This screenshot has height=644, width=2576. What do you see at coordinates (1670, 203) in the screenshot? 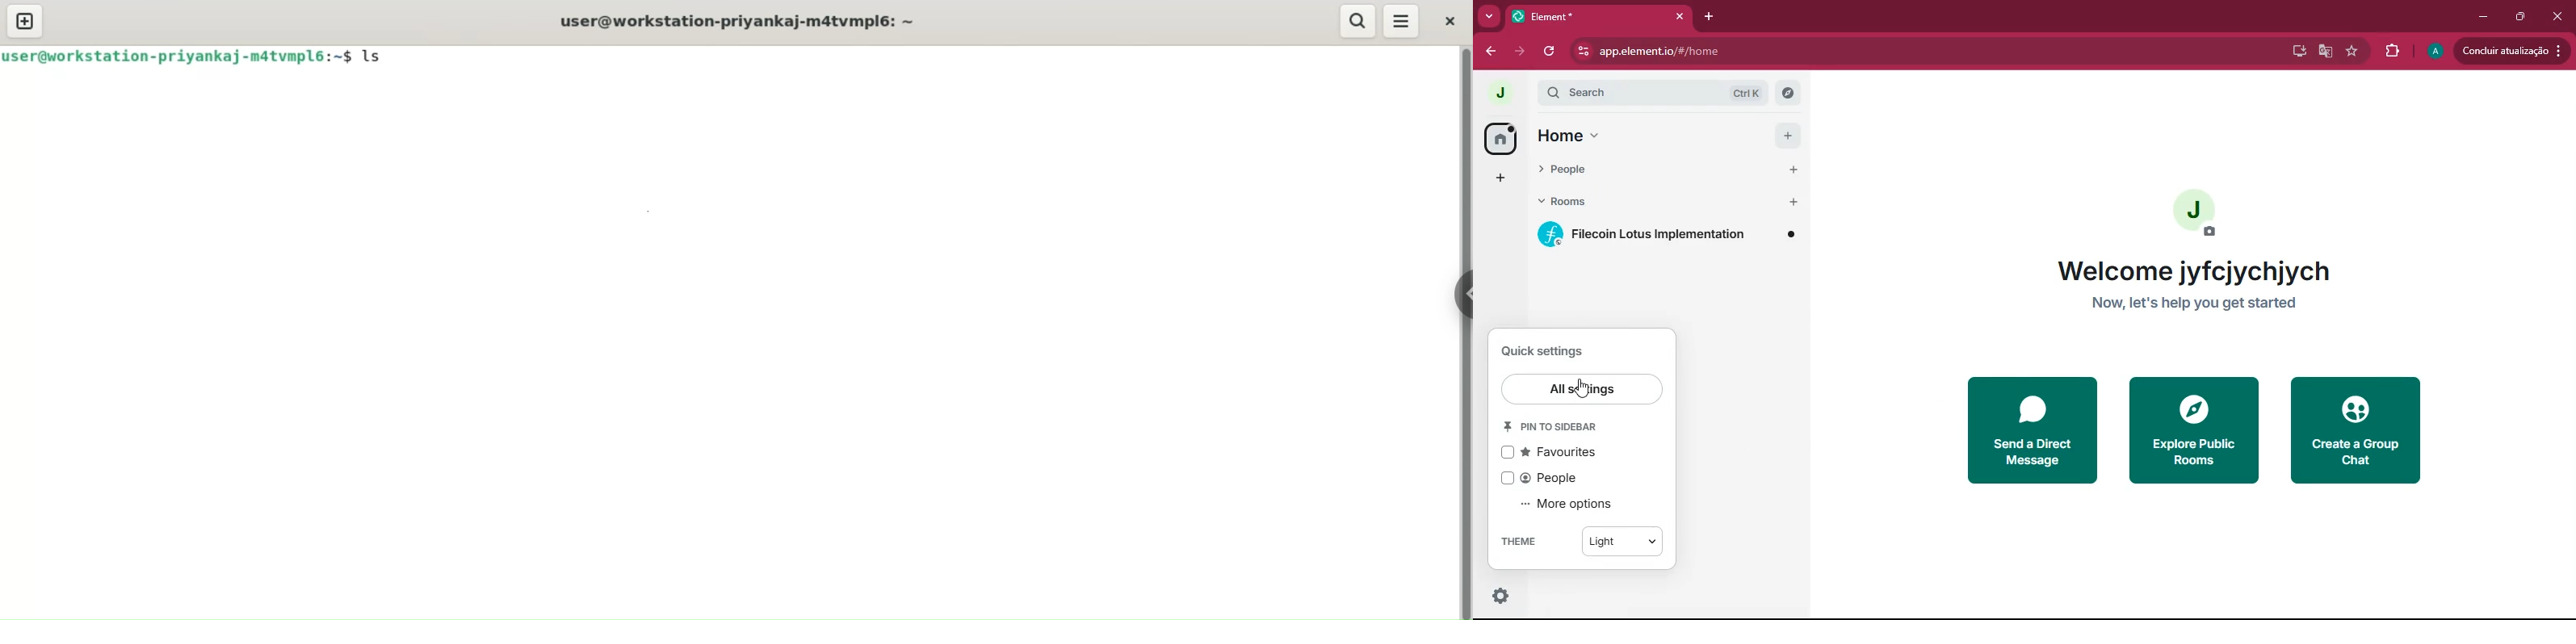
I see `rooms` at bounding box center [1670, 203].